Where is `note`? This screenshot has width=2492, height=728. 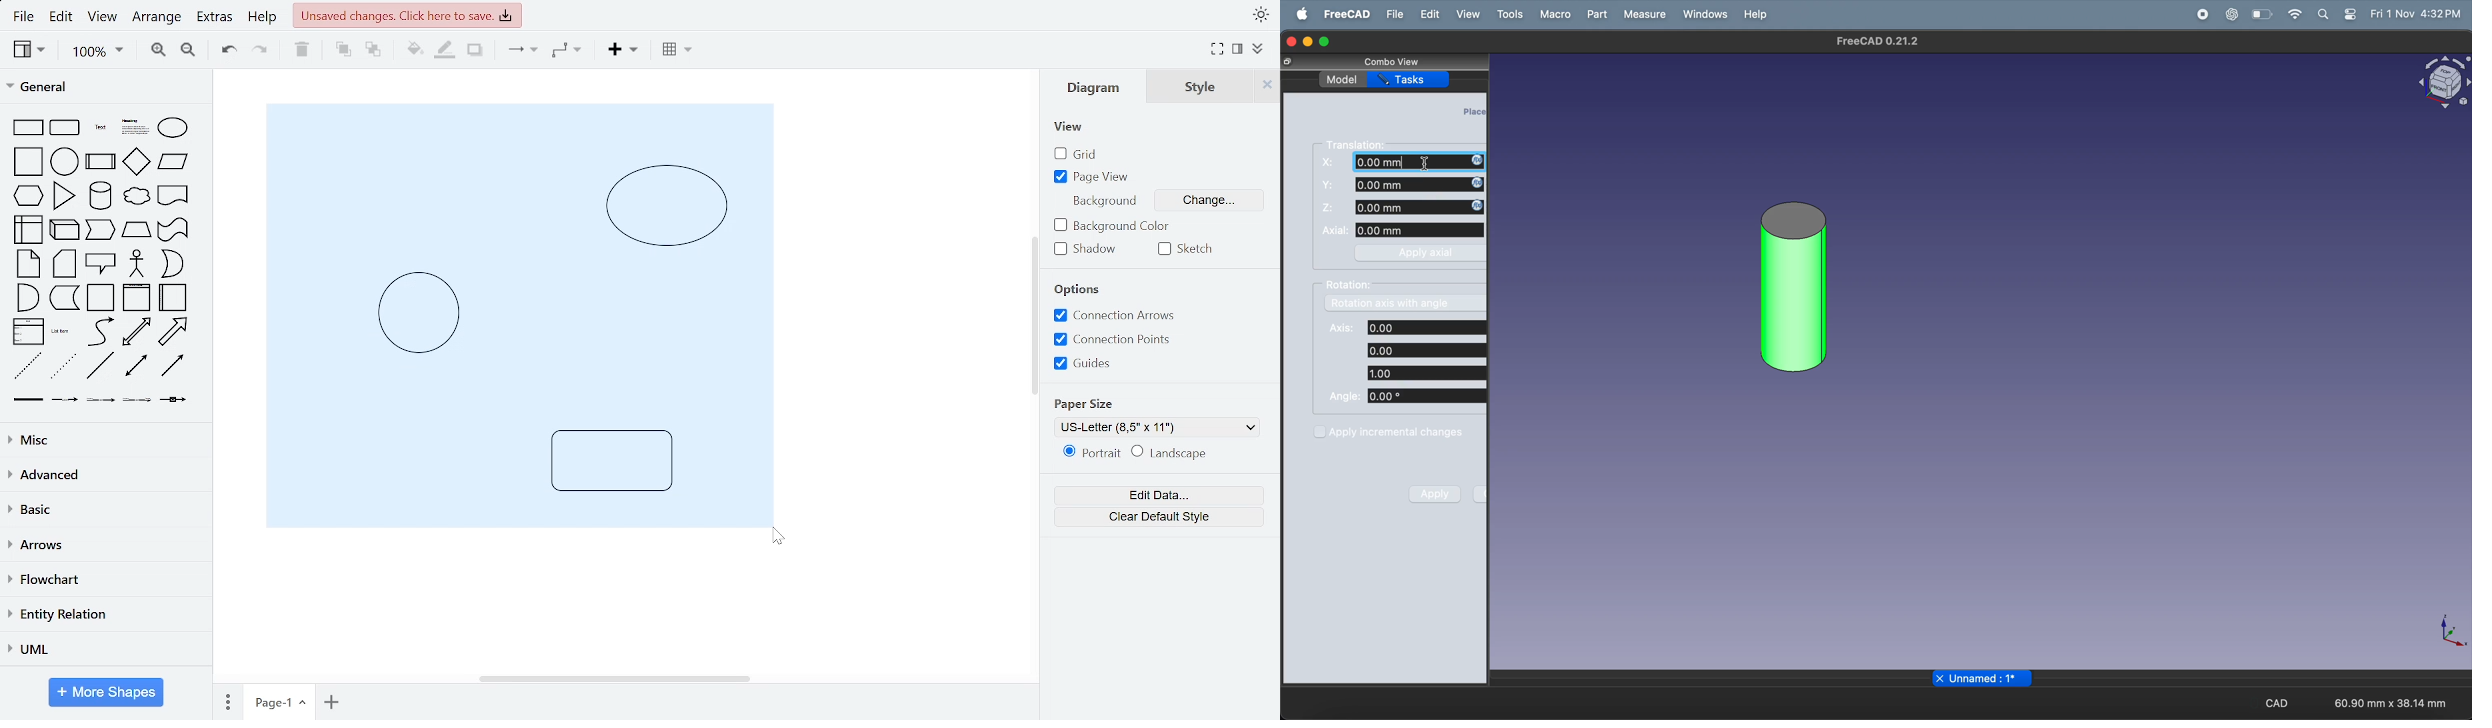
note is located at coordinates (28, 264).